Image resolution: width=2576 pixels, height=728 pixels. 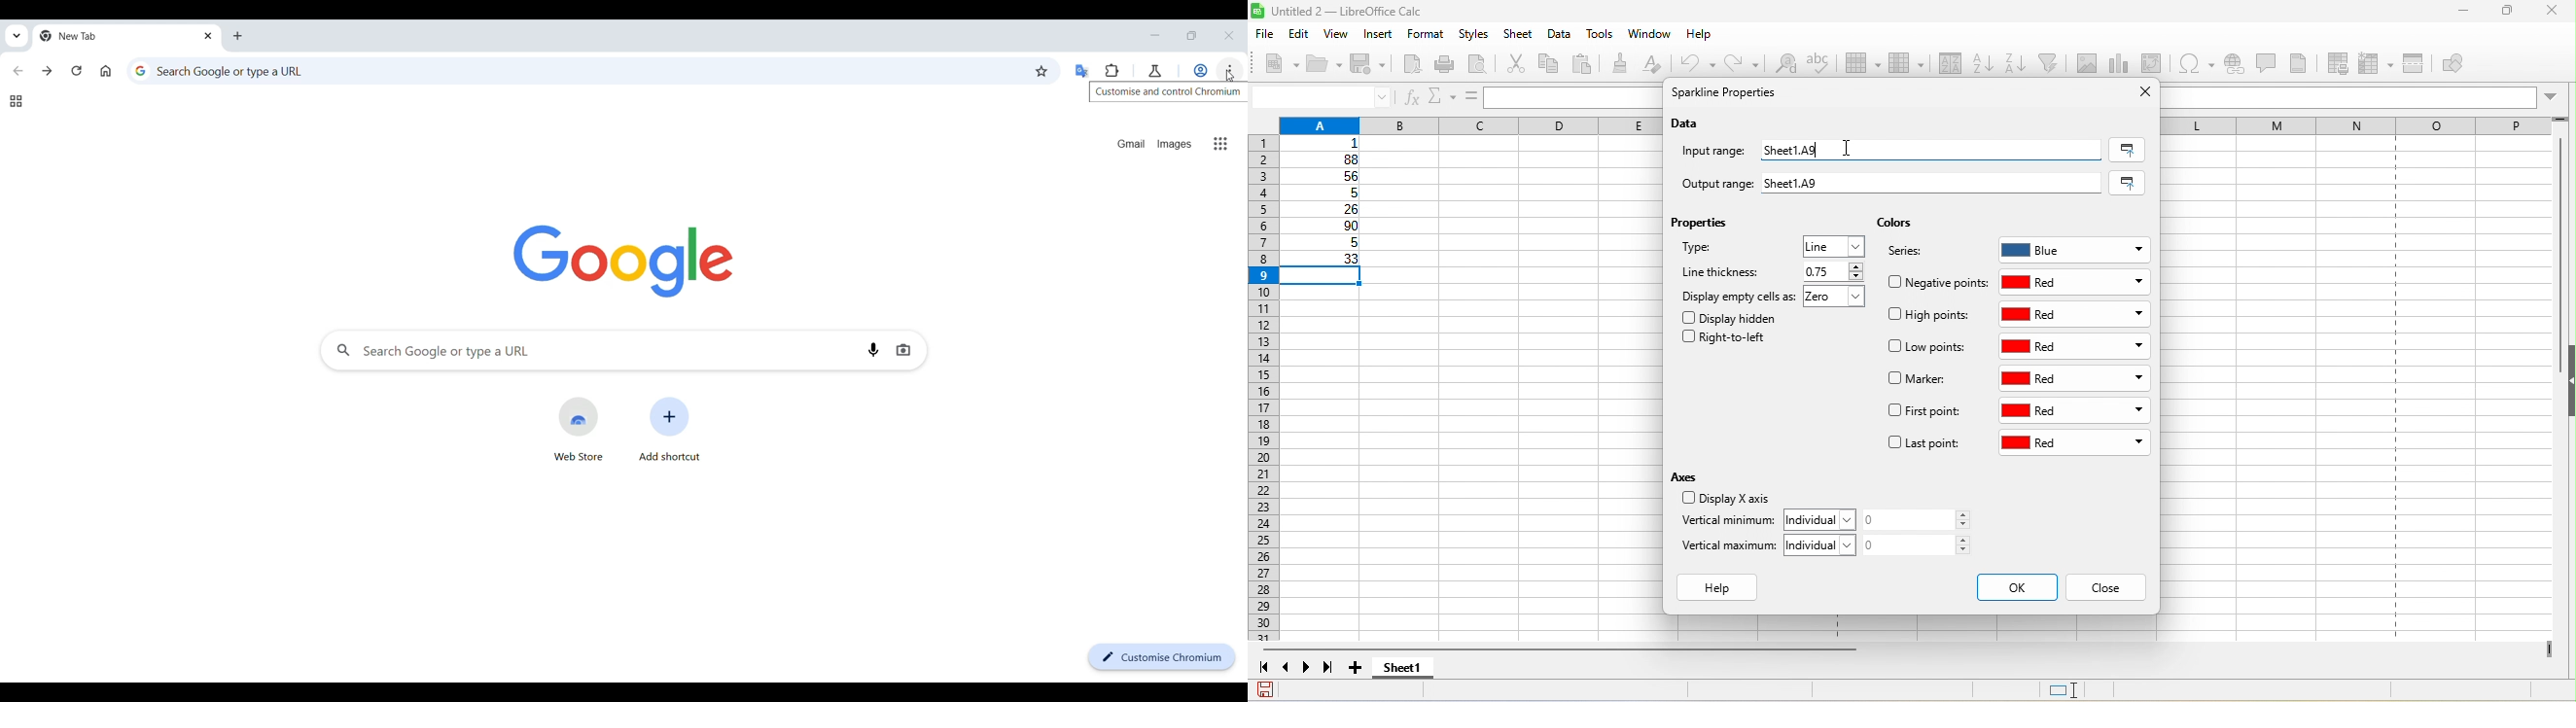 I want to click on column, so click(x=1466, y=123).